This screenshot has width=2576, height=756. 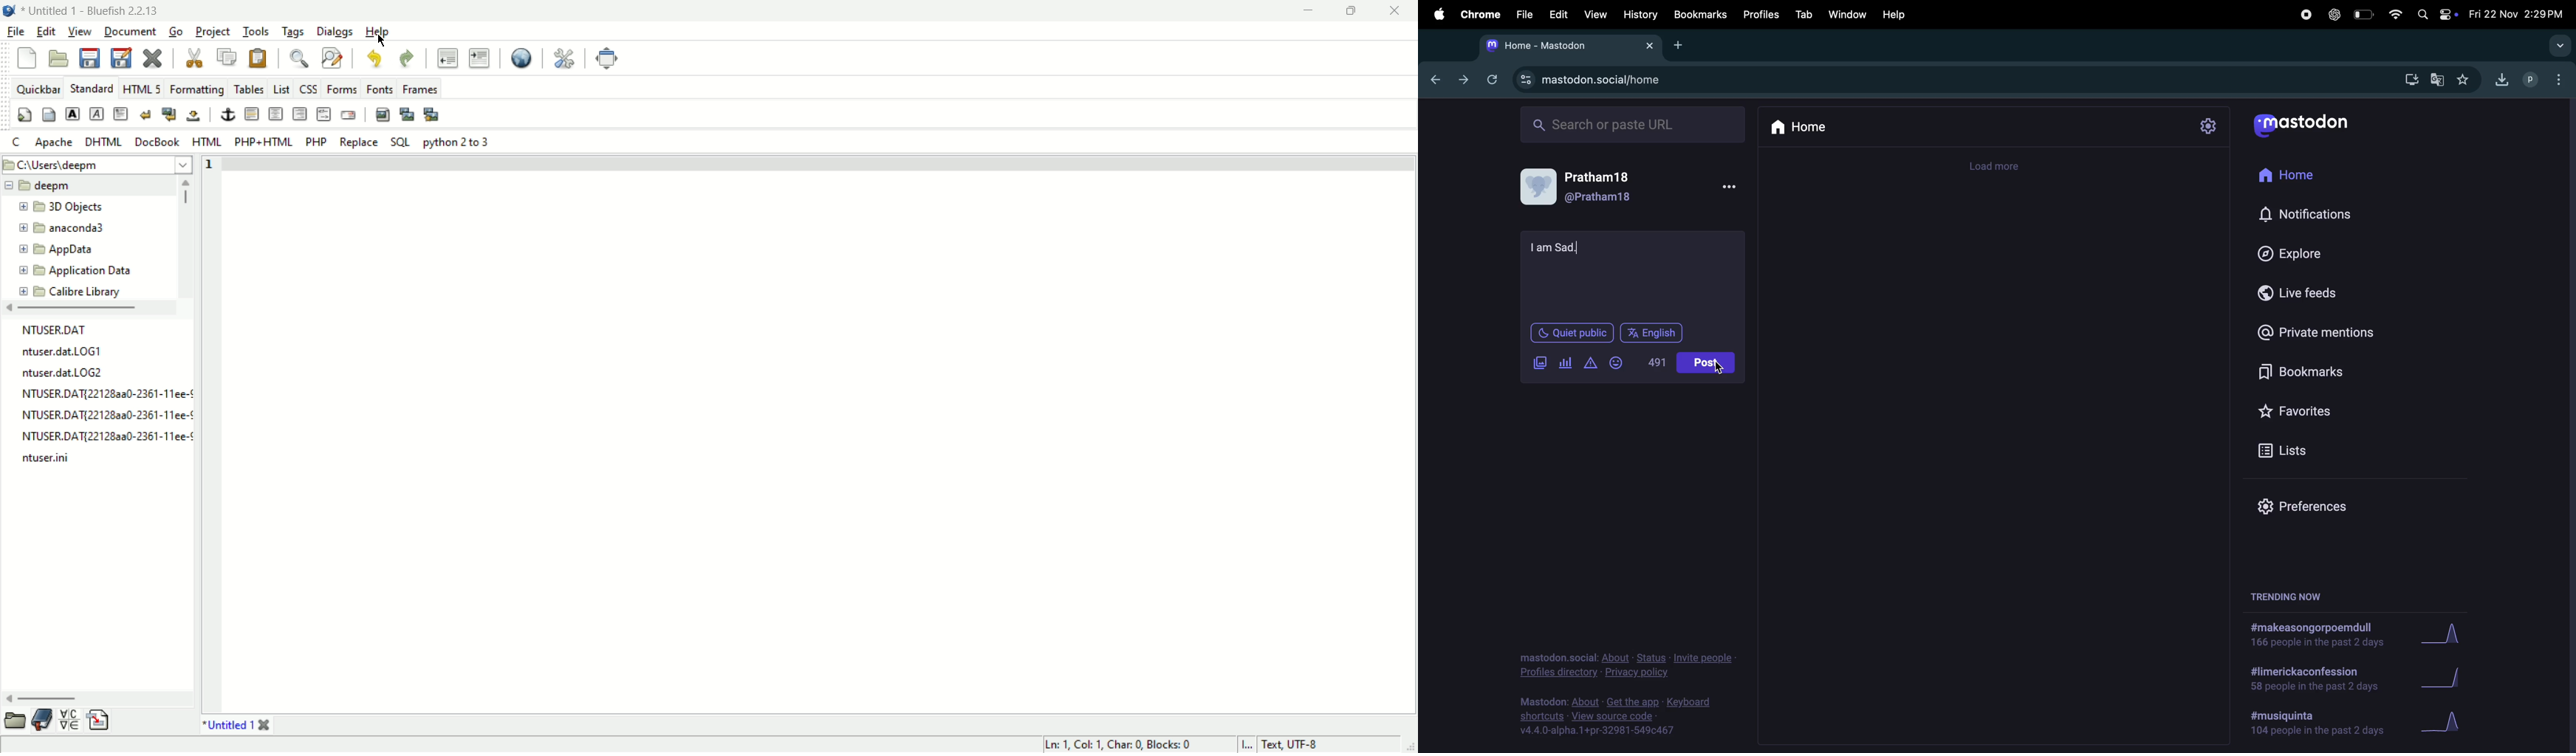 I want to click on view in browser, so click(x=519, y=56).